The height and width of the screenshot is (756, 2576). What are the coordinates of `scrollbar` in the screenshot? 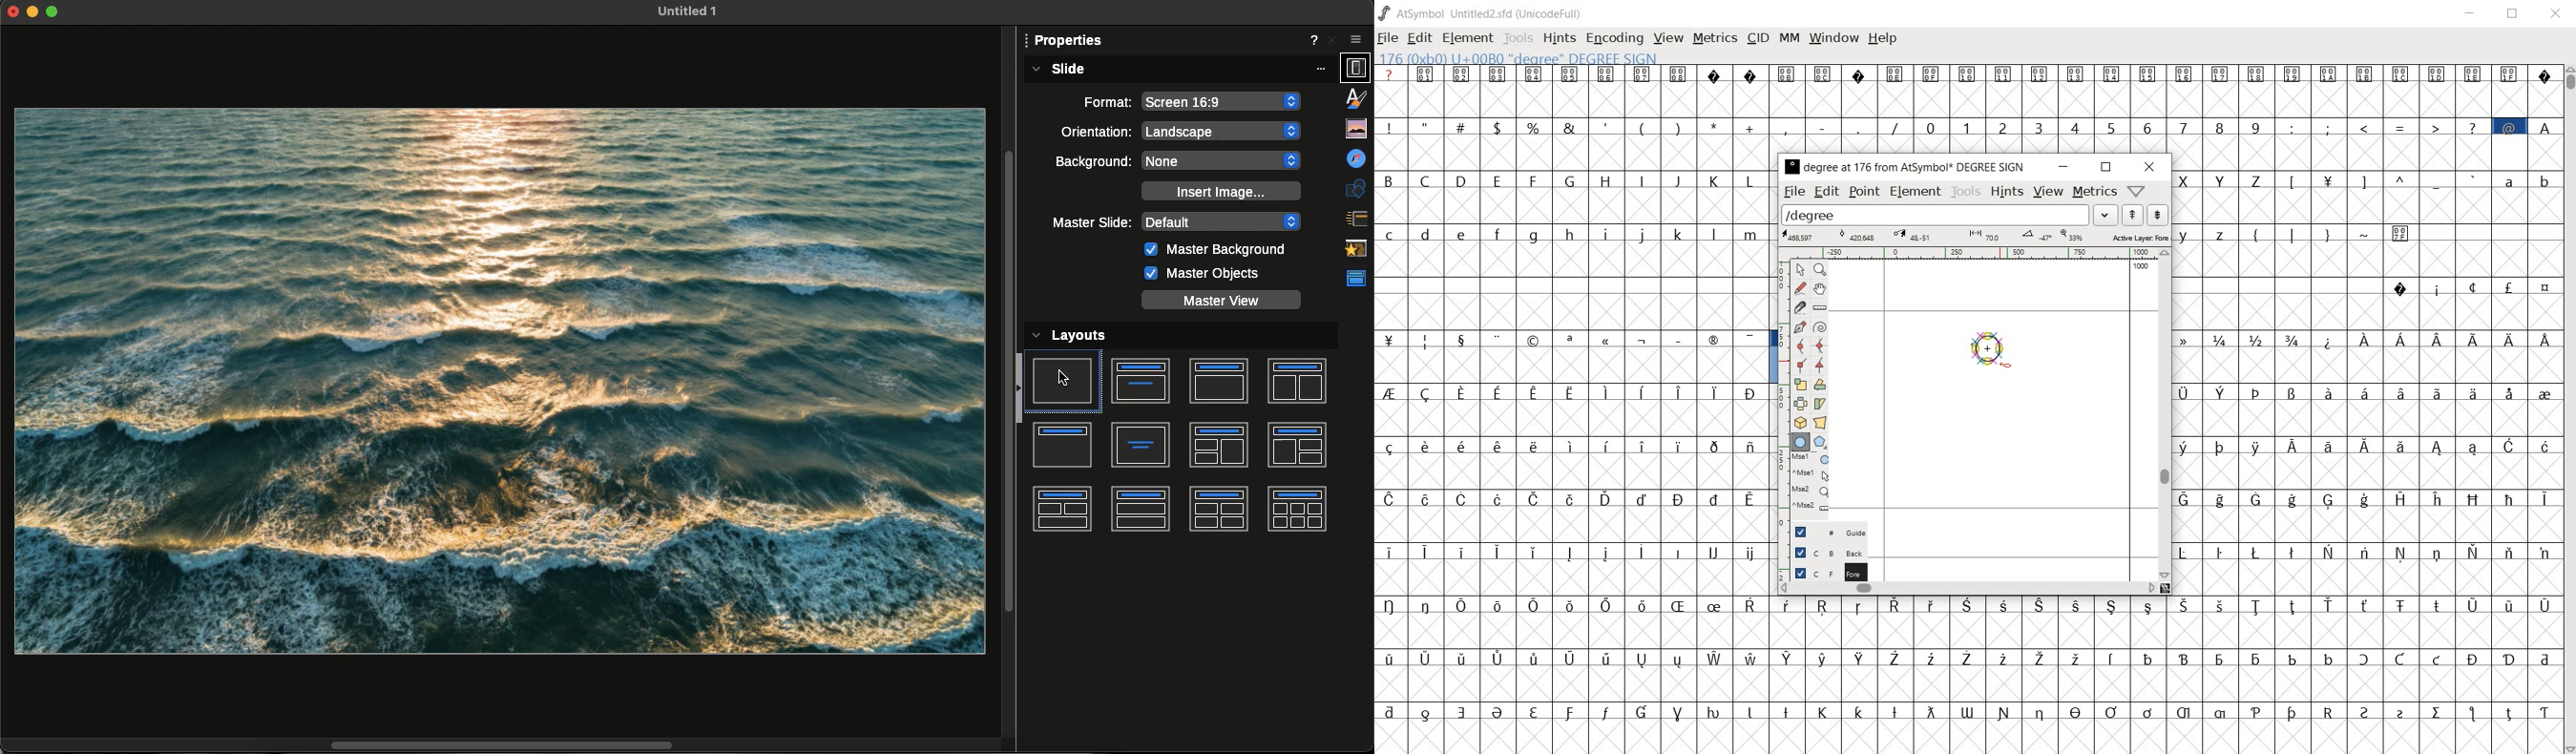 It's located at (1968, 589).